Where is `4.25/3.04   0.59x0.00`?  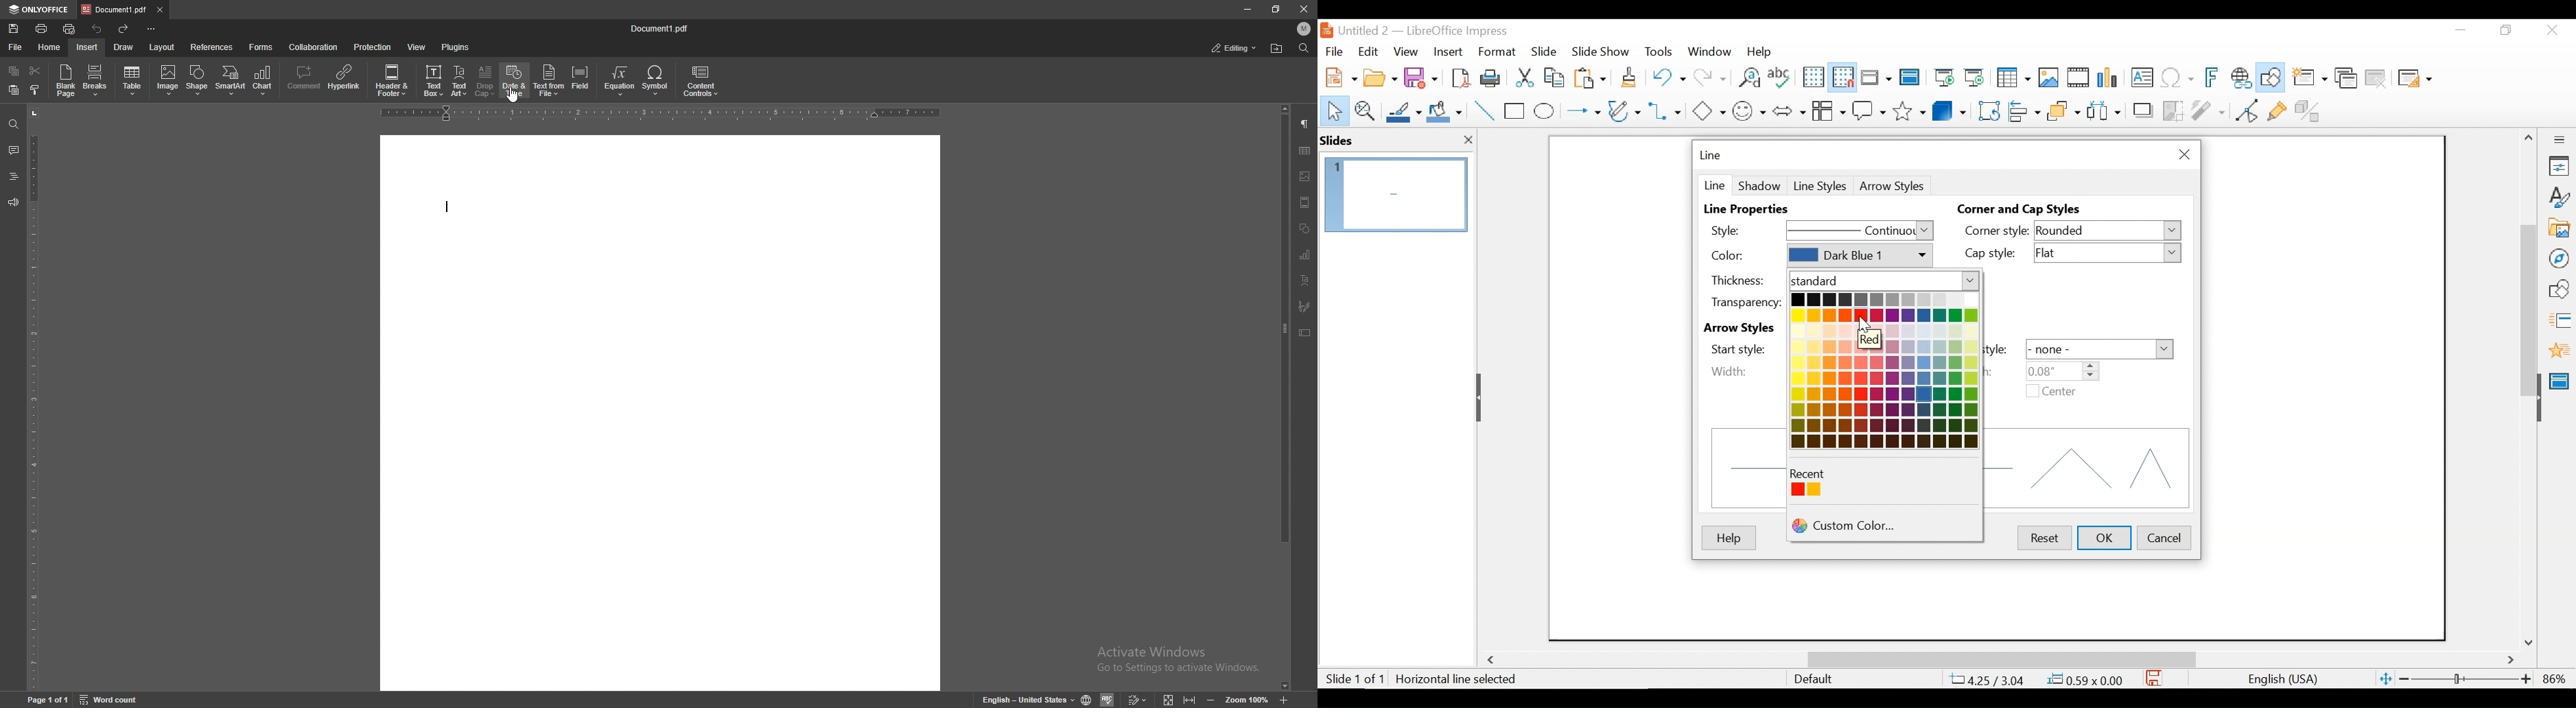 4.25/3.04   0.59x0.00 is located at coordinates (2038, 679).